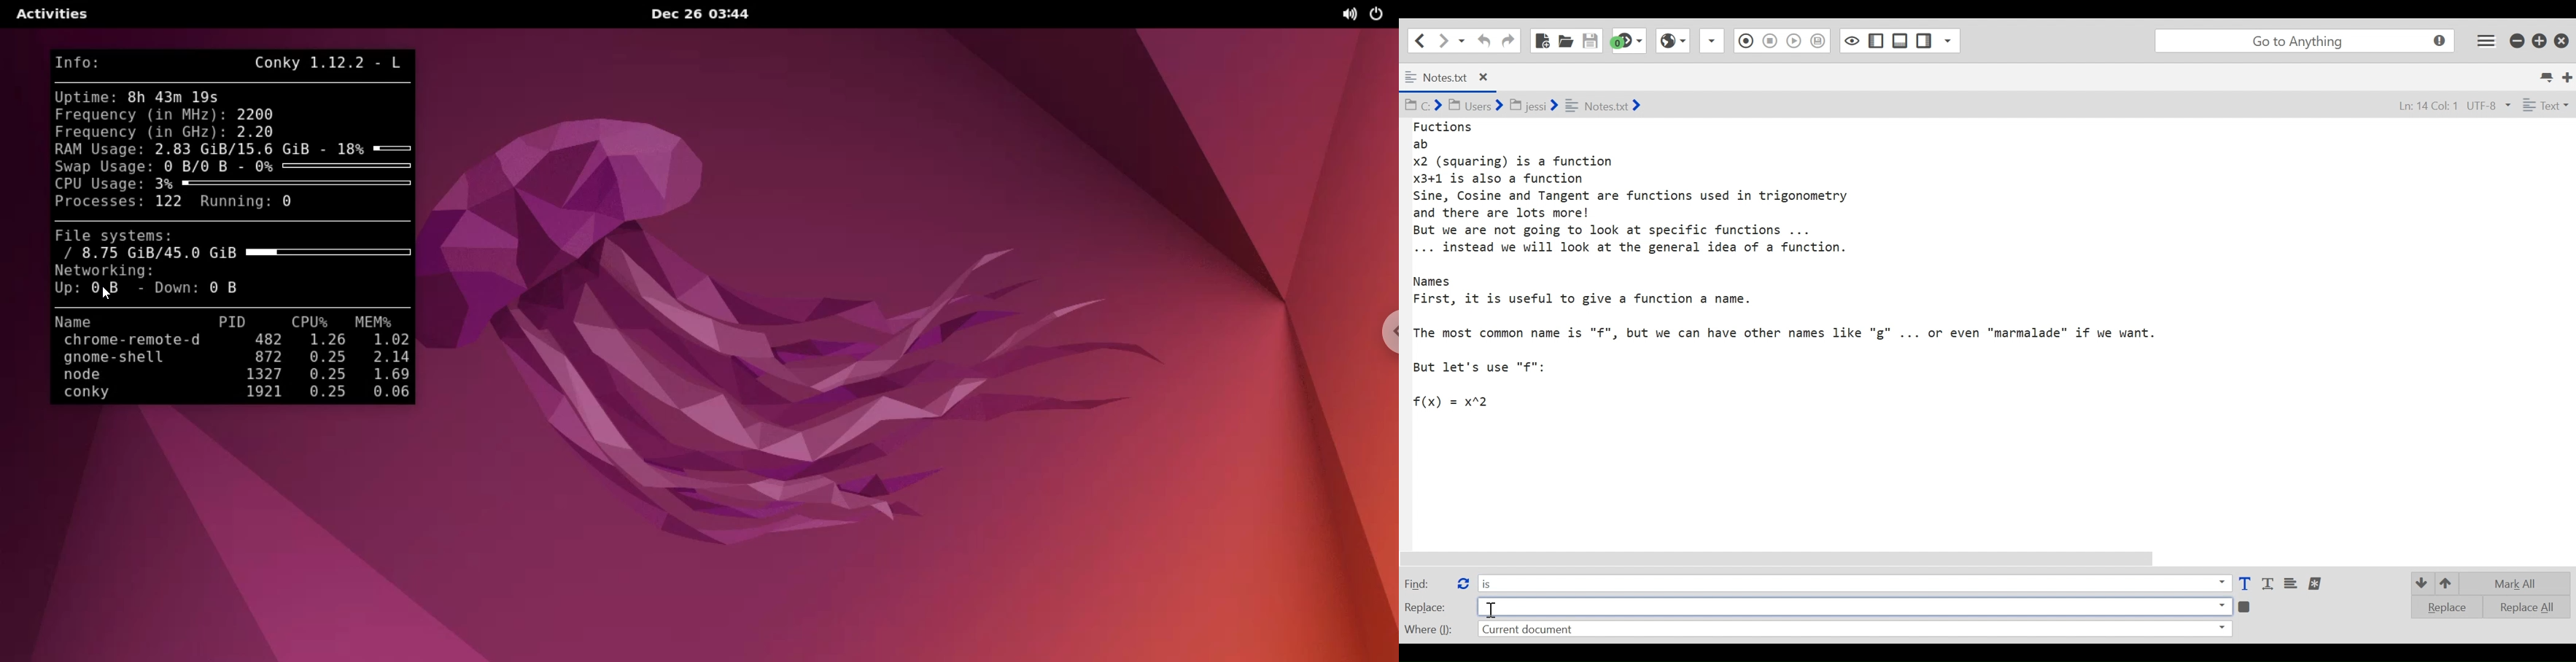  What do you see at coordinates (1629, 40) in the screenshot?
I see `Jump to next syntax checking result` at bounding box center [1629, 40].